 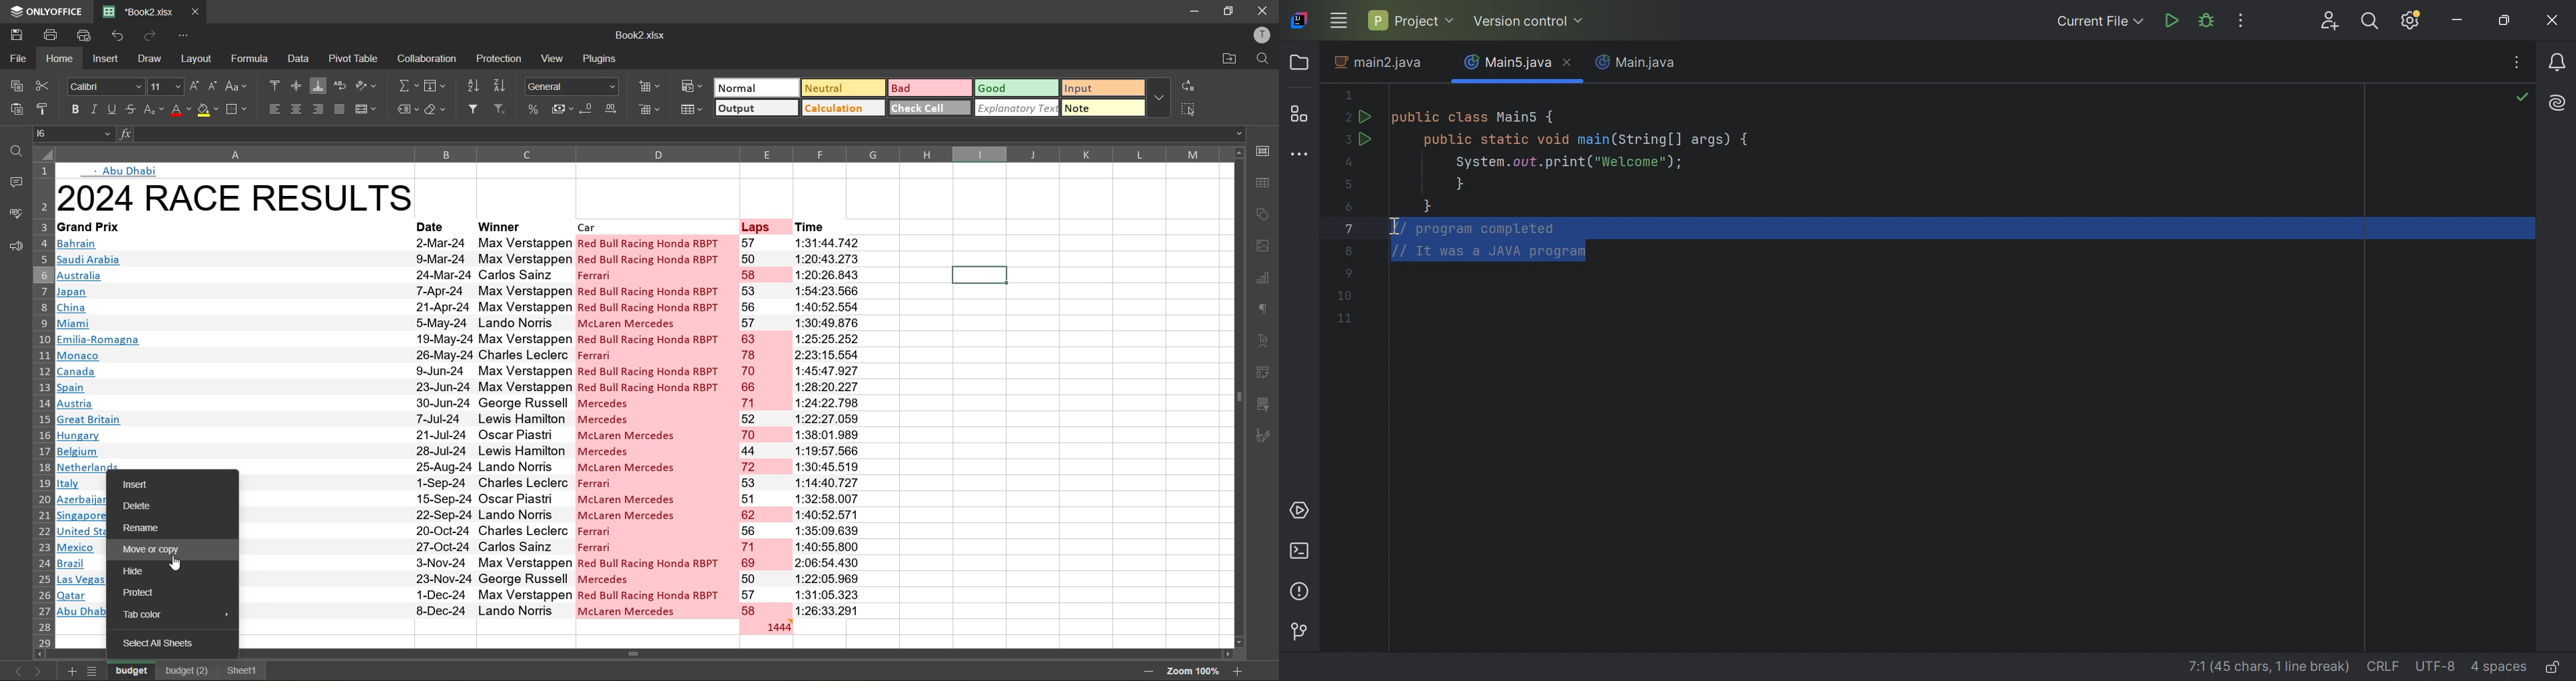 I want to click on note, so click(x=1103, y=107).